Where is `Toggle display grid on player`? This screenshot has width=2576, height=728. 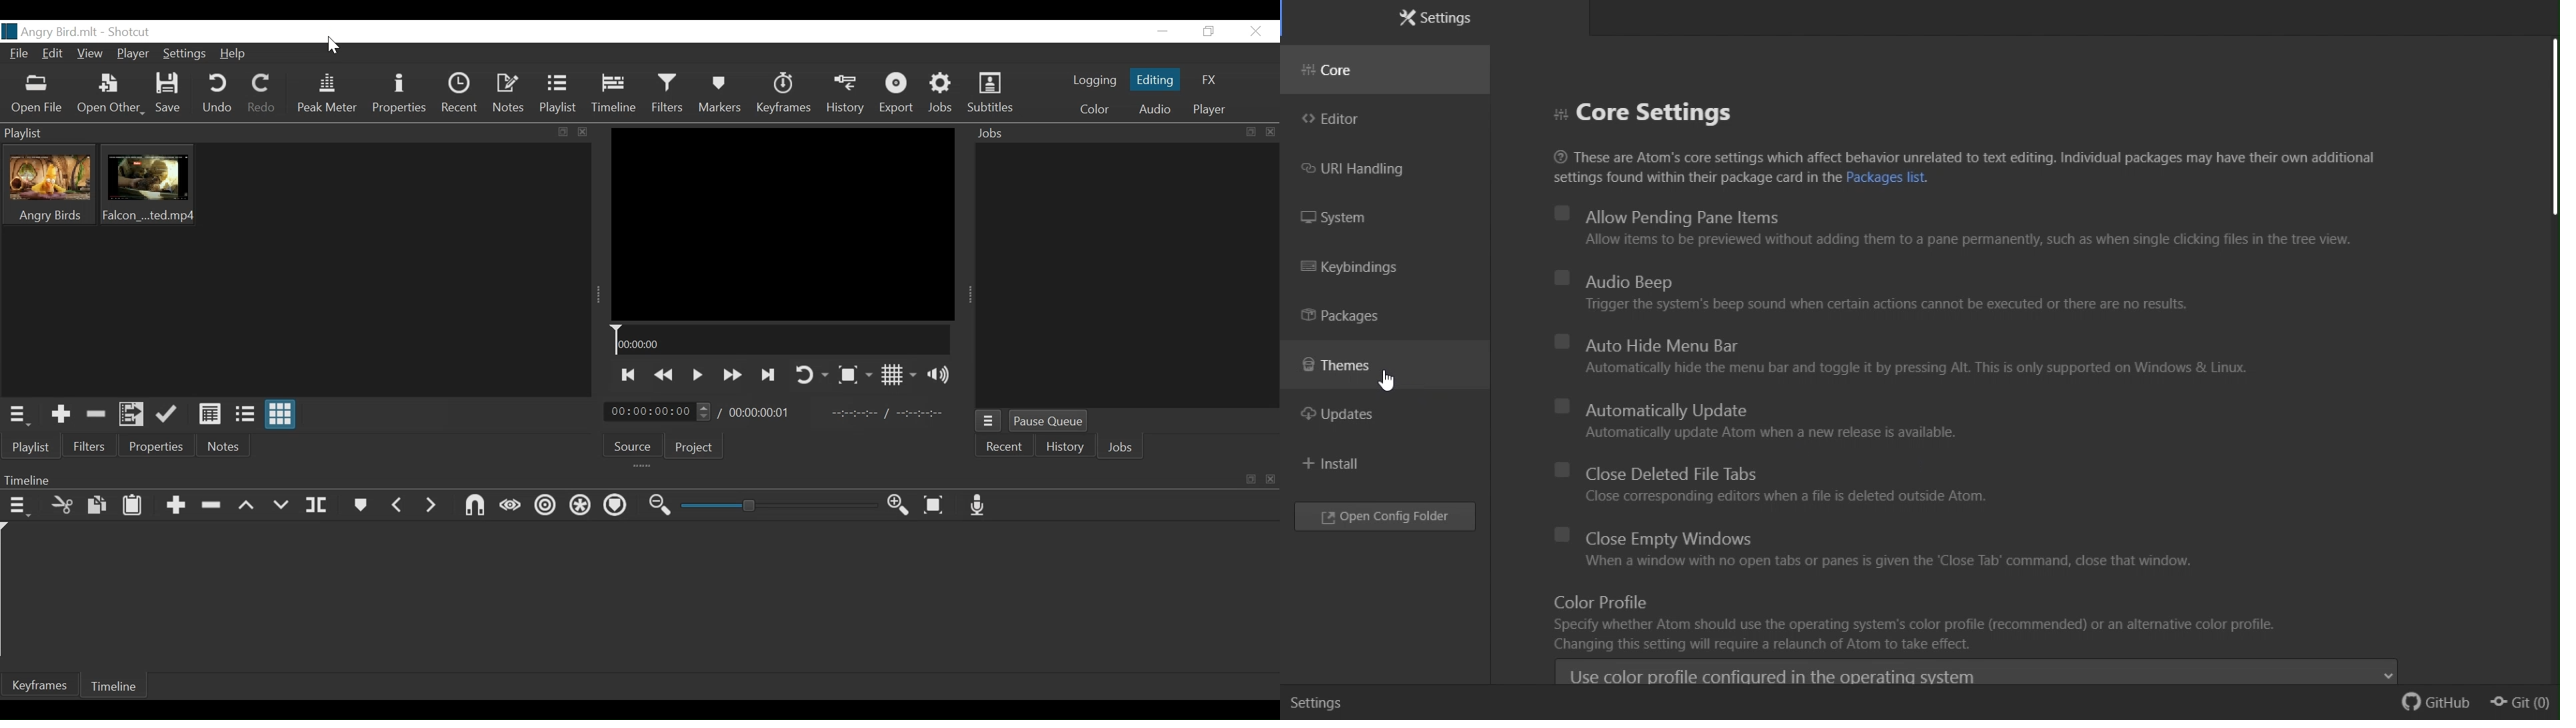
Toggle display grid on player is located at coordinates (899, 375).